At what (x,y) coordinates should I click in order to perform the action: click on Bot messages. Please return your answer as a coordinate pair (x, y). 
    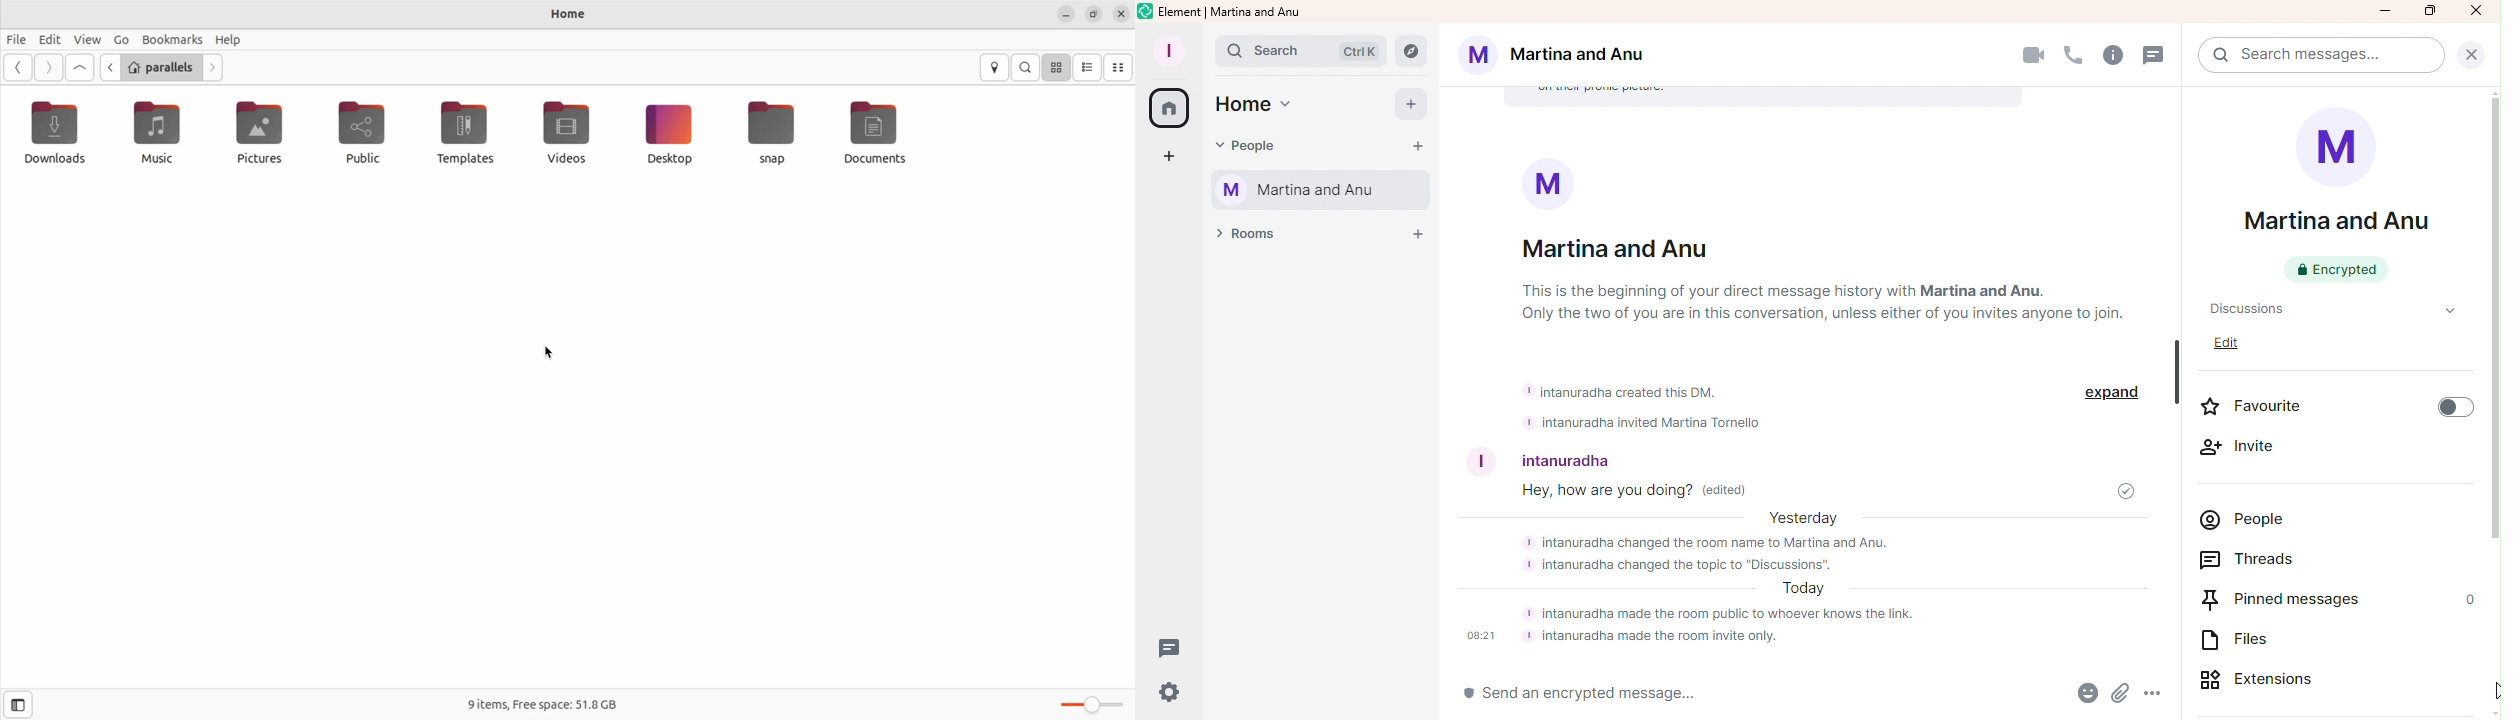
    Looking at the image, I should click on (1806, 584).